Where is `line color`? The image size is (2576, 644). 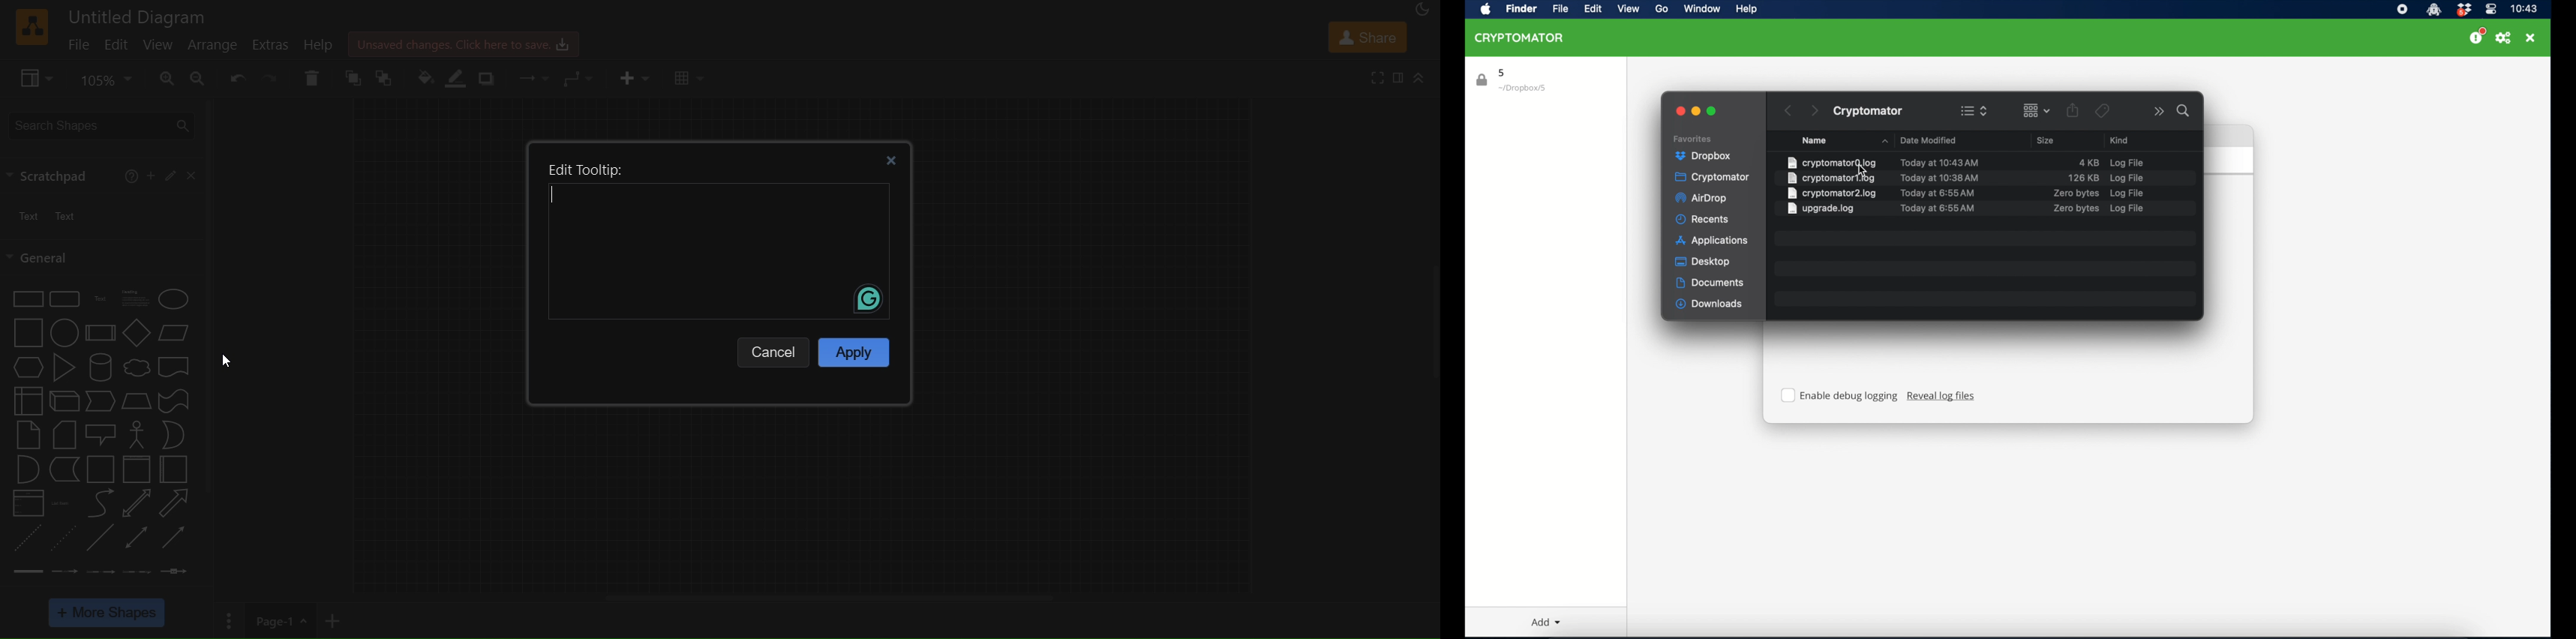
line color is located at coordinates (458, 78).